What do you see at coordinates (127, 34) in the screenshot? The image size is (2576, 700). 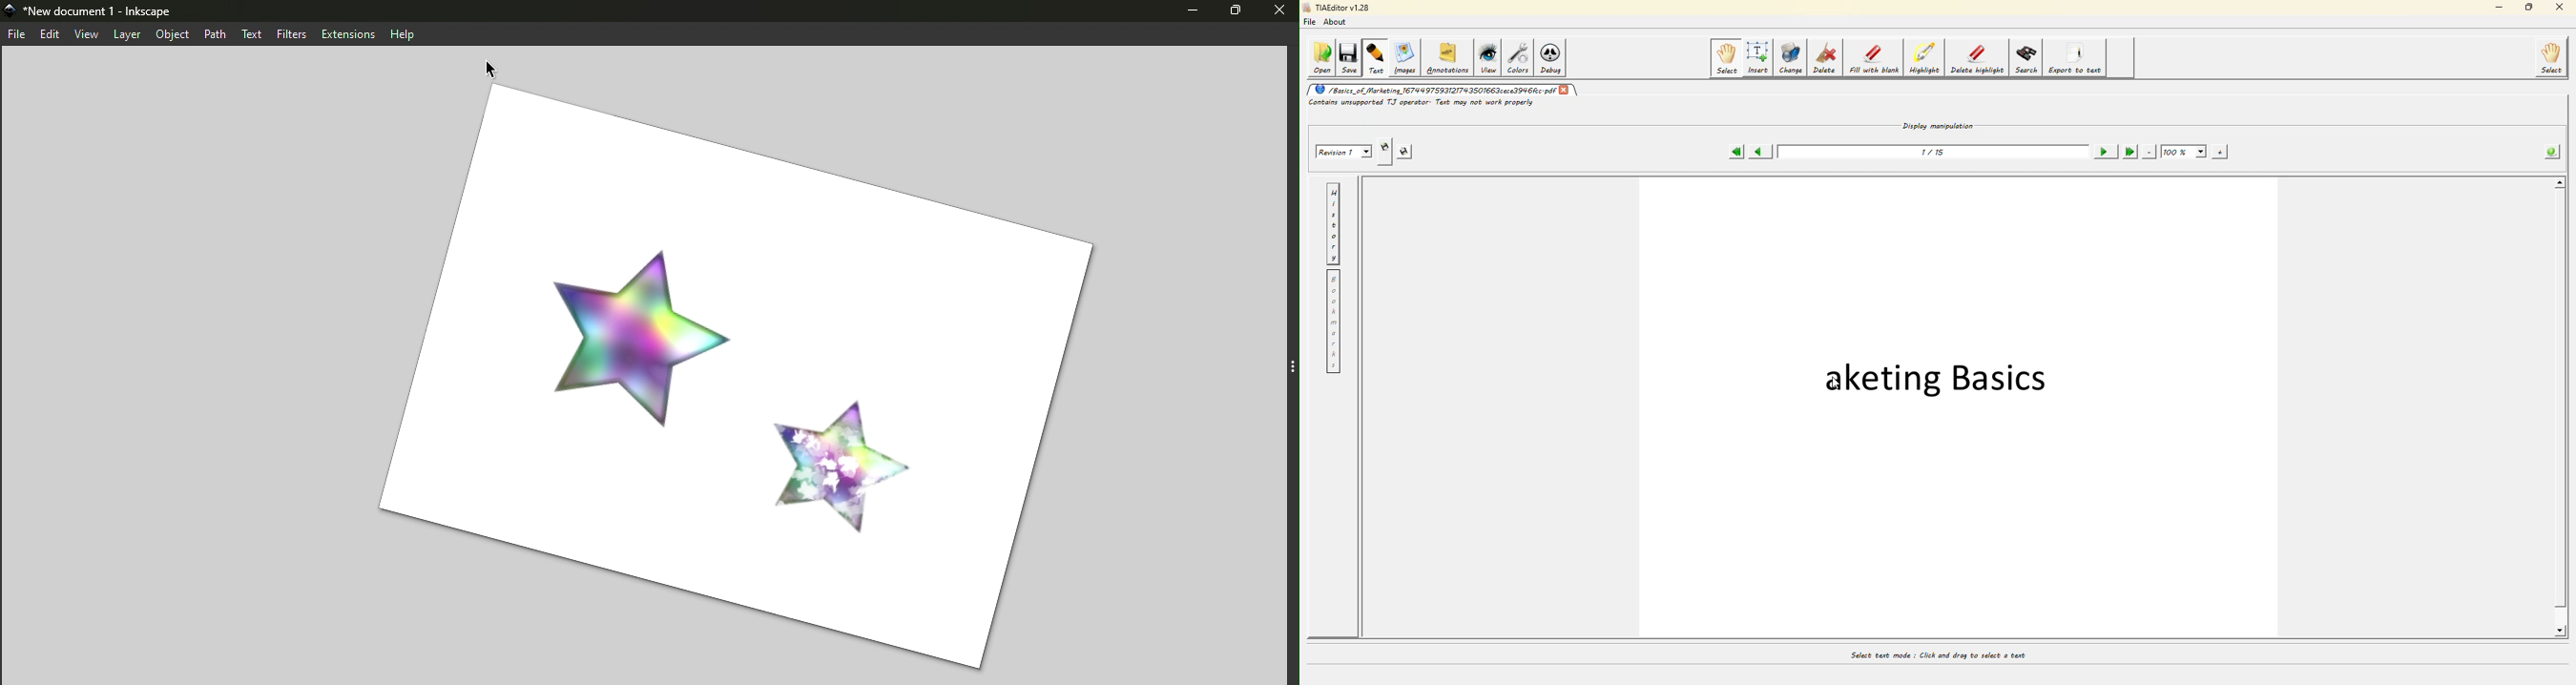 I see `Layer` at bounding box center [127, 34].